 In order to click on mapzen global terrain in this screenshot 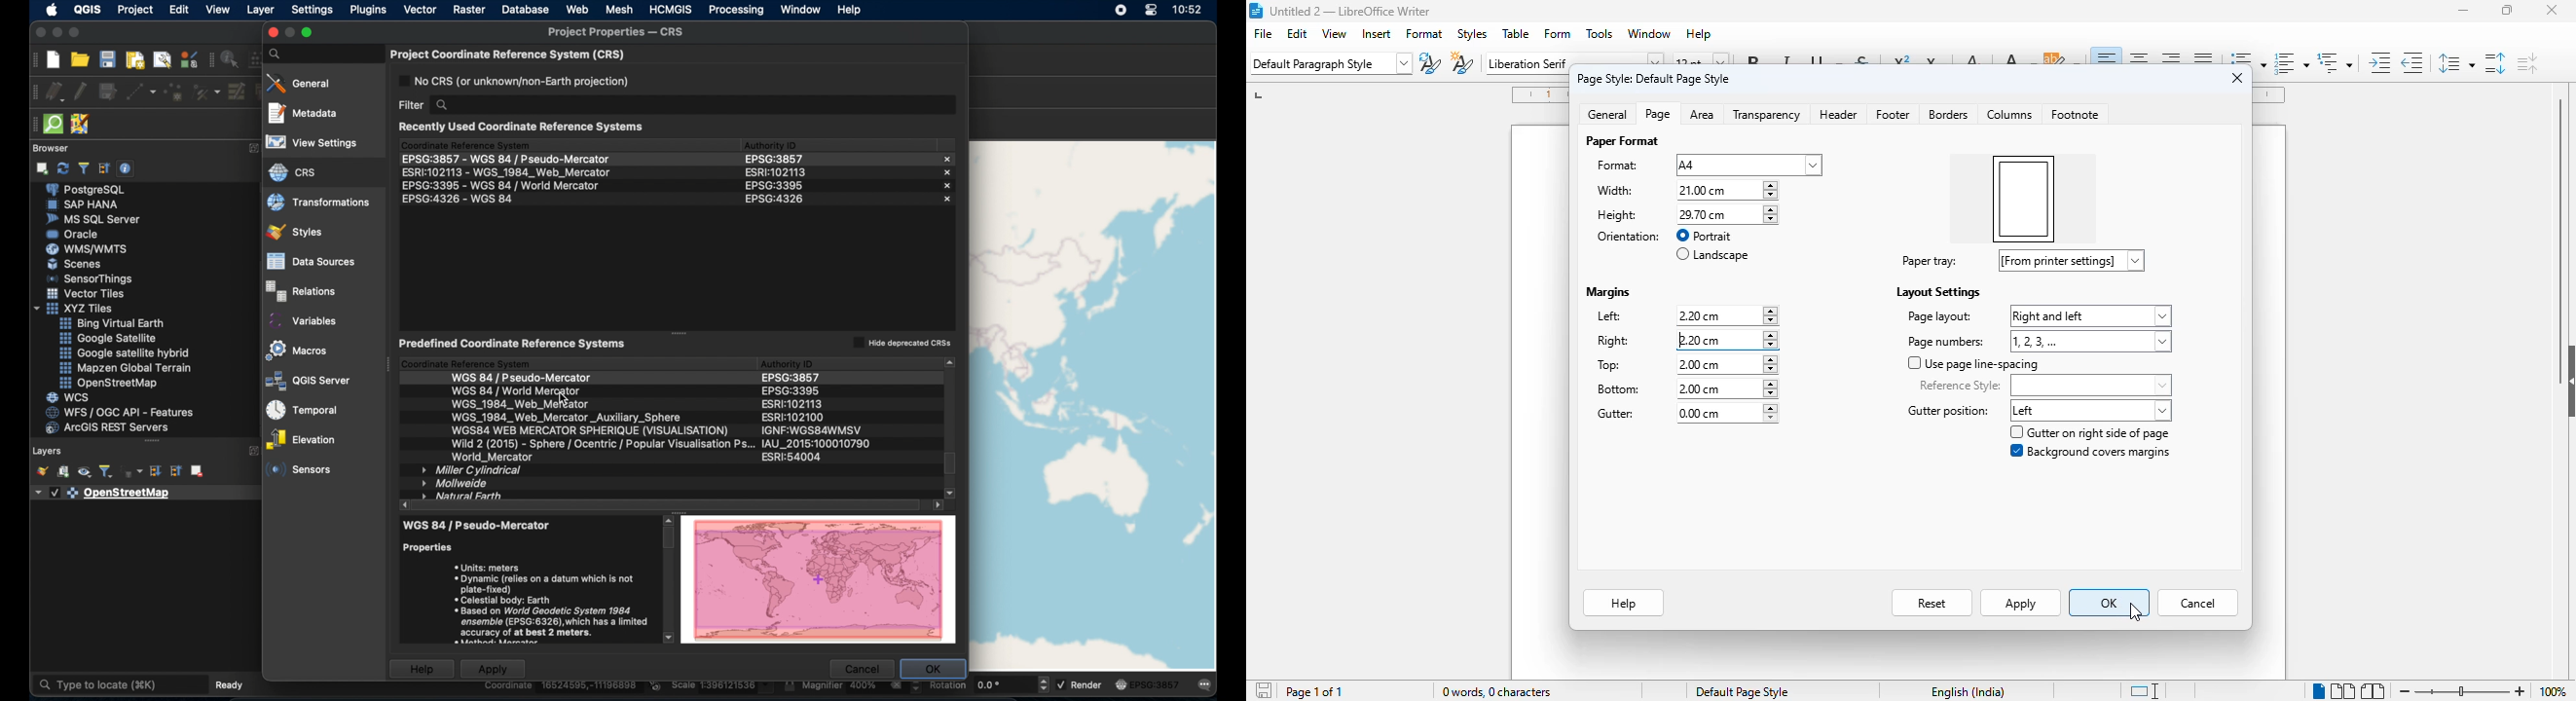, I will do `click(127, 369)`.